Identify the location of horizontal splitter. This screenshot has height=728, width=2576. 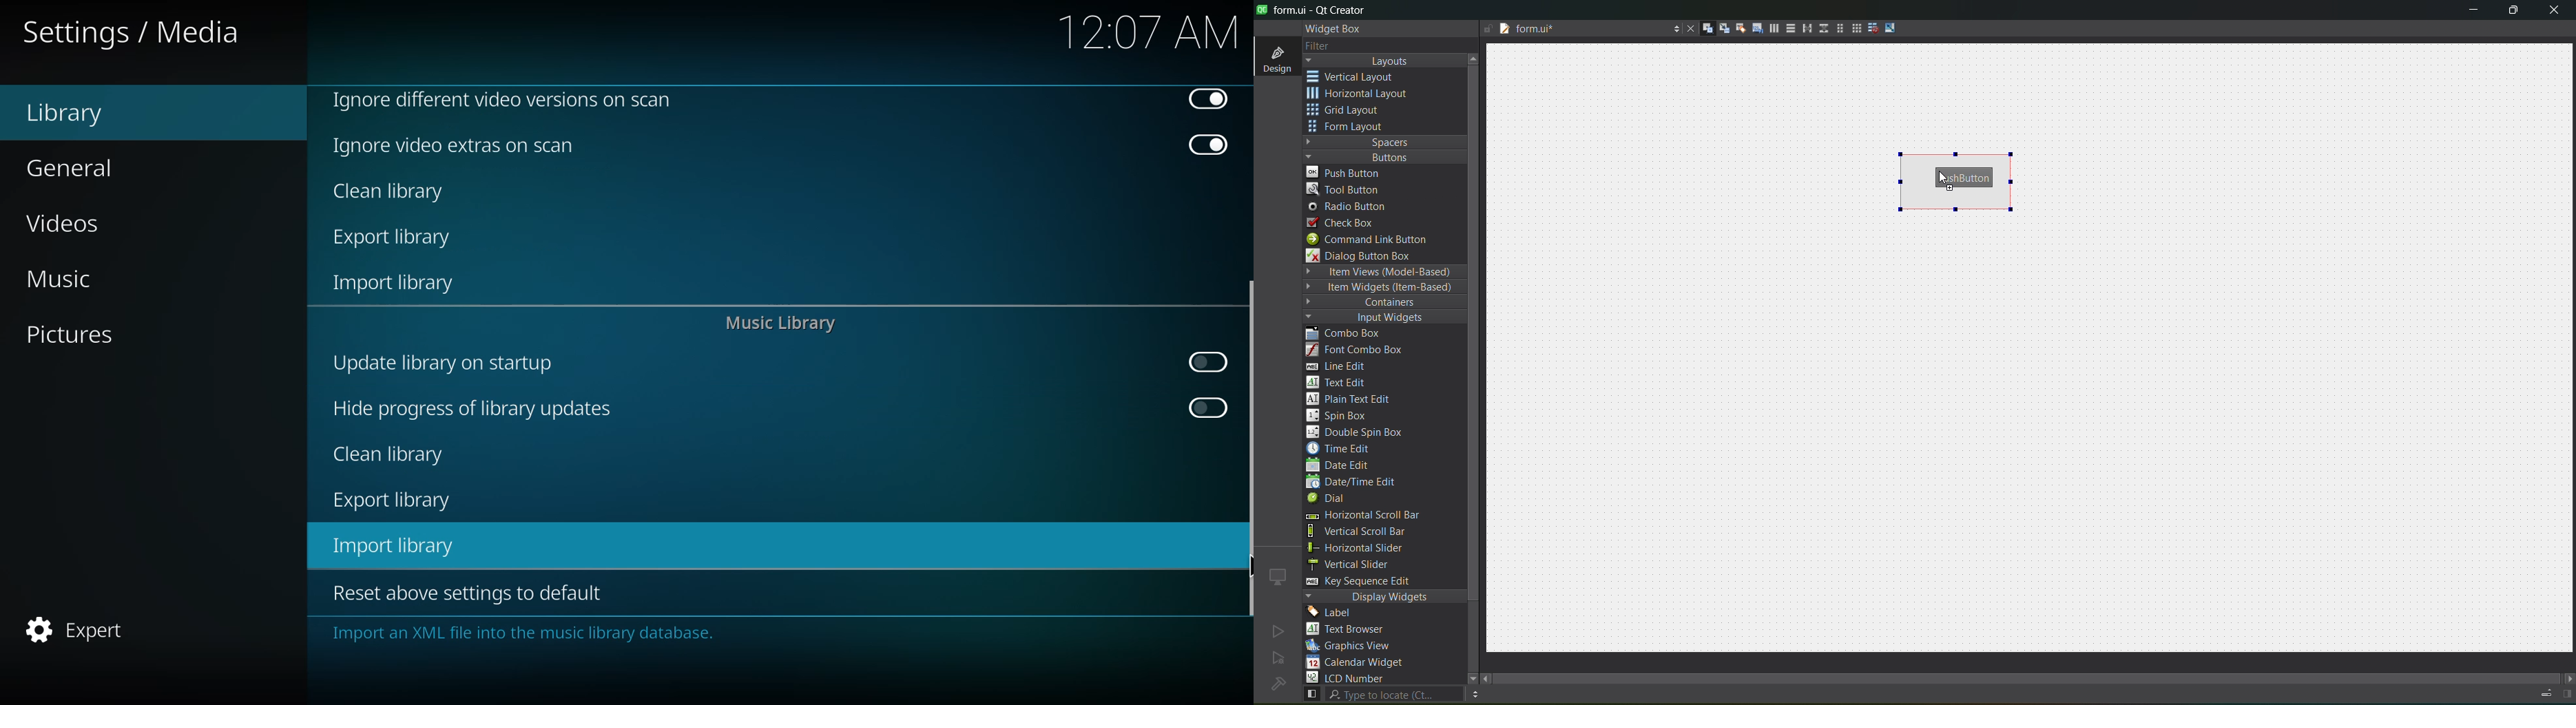
(1803, 29).